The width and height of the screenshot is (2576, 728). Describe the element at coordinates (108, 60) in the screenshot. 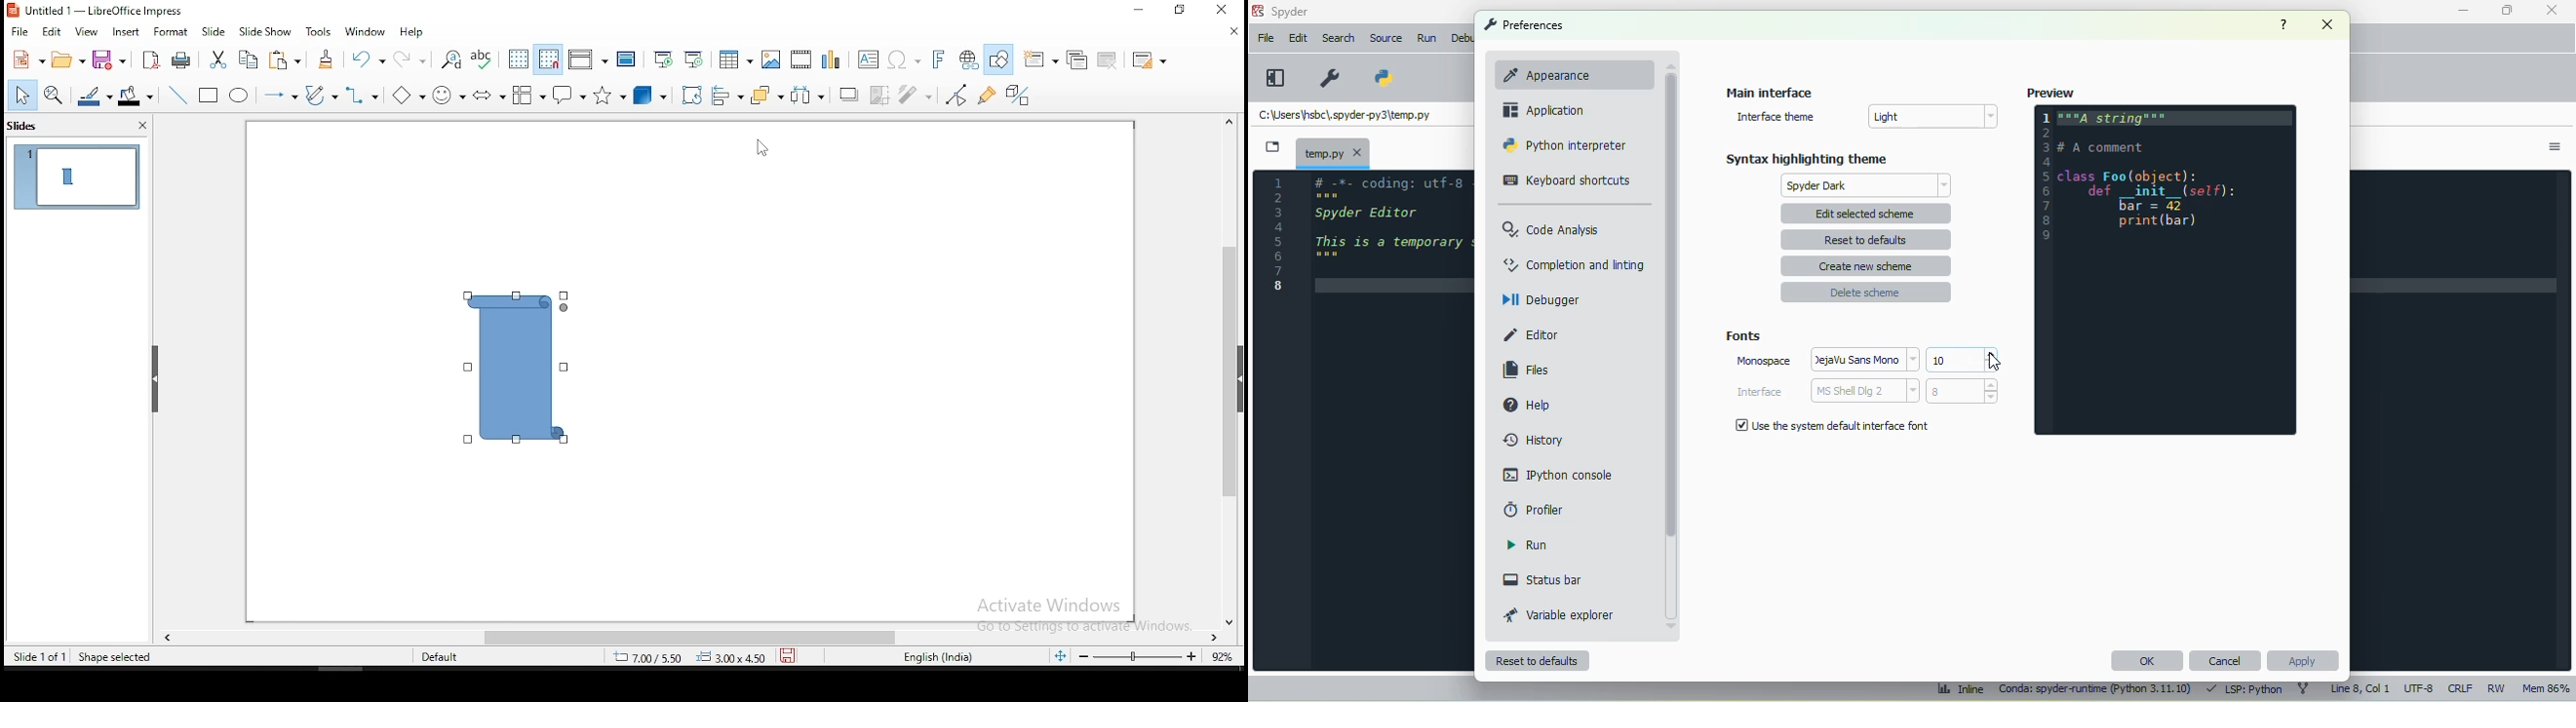

I see `save` at that location.